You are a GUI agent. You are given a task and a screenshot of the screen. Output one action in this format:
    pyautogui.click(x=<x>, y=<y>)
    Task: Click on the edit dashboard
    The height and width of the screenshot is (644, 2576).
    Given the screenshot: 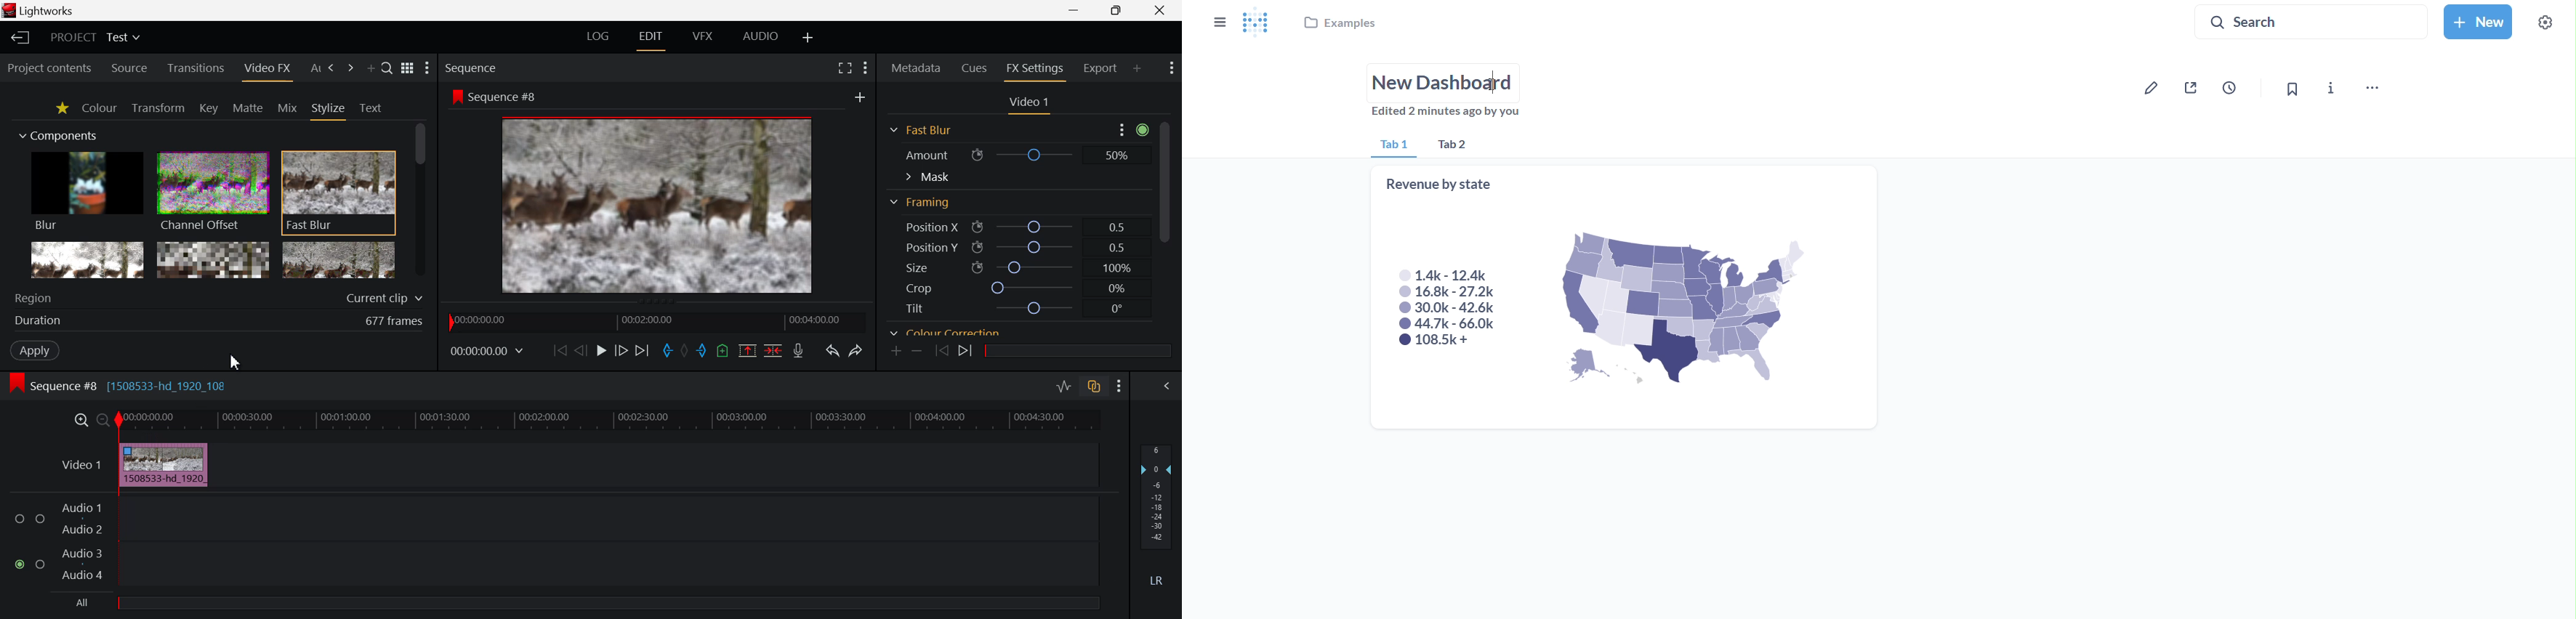 What is the action you would take?
    pyautogui.click(x=2153, y=87)
    